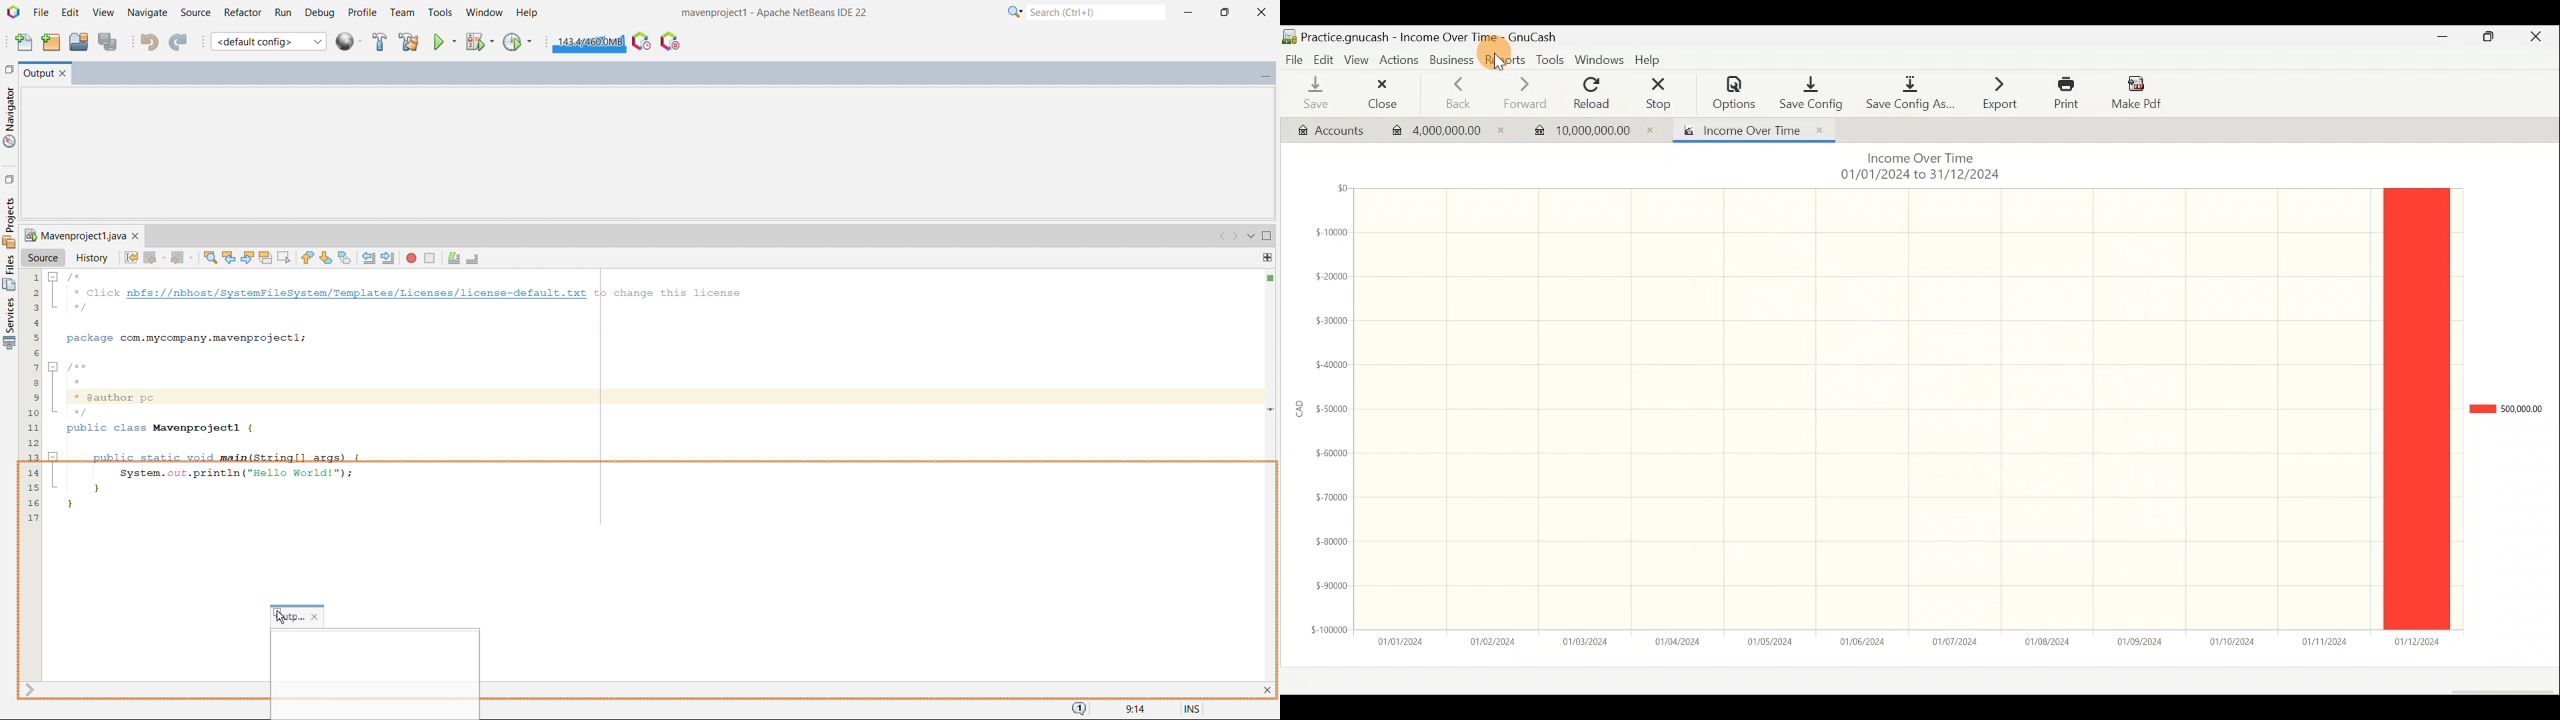 The height and width of the screenshot is (728, 2576). Describe the element at coordinates (307, 257) in the screenshot. I see `previous bookmark` at that location.